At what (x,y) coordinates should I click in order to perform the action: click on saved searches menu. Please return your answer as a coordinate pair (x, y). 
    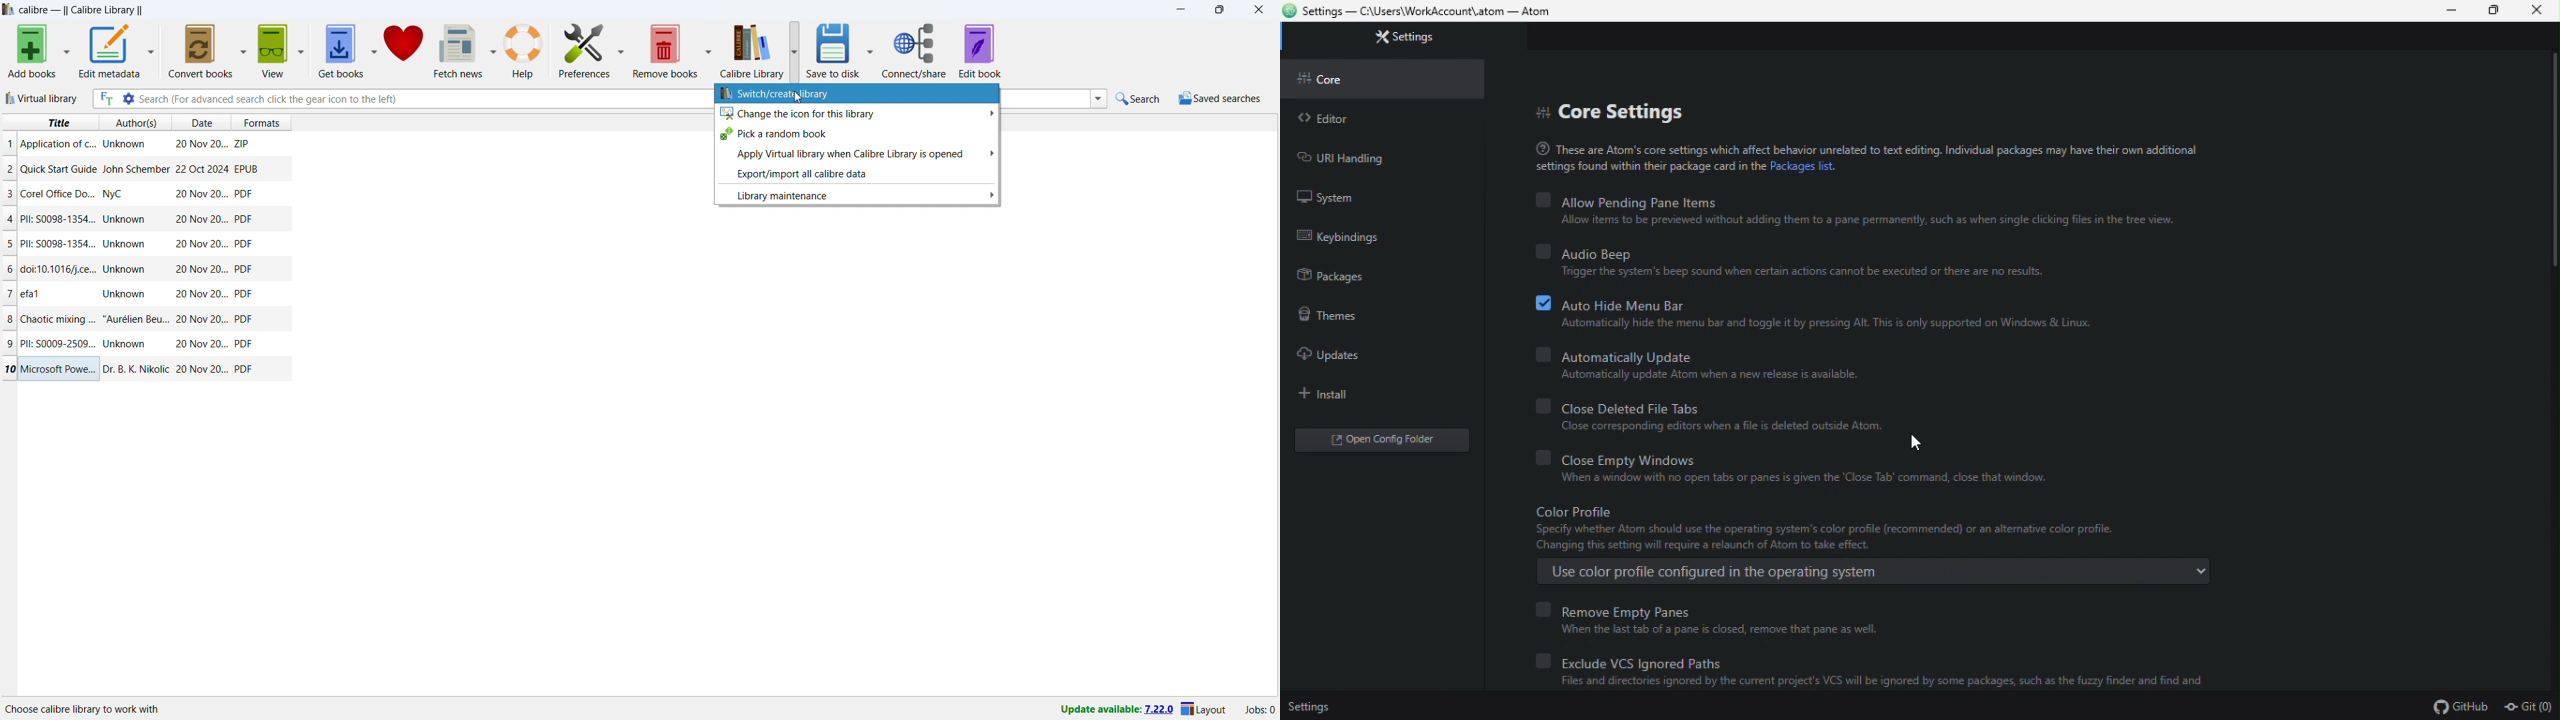
    Looking at the image, I should click on (1219, 99).